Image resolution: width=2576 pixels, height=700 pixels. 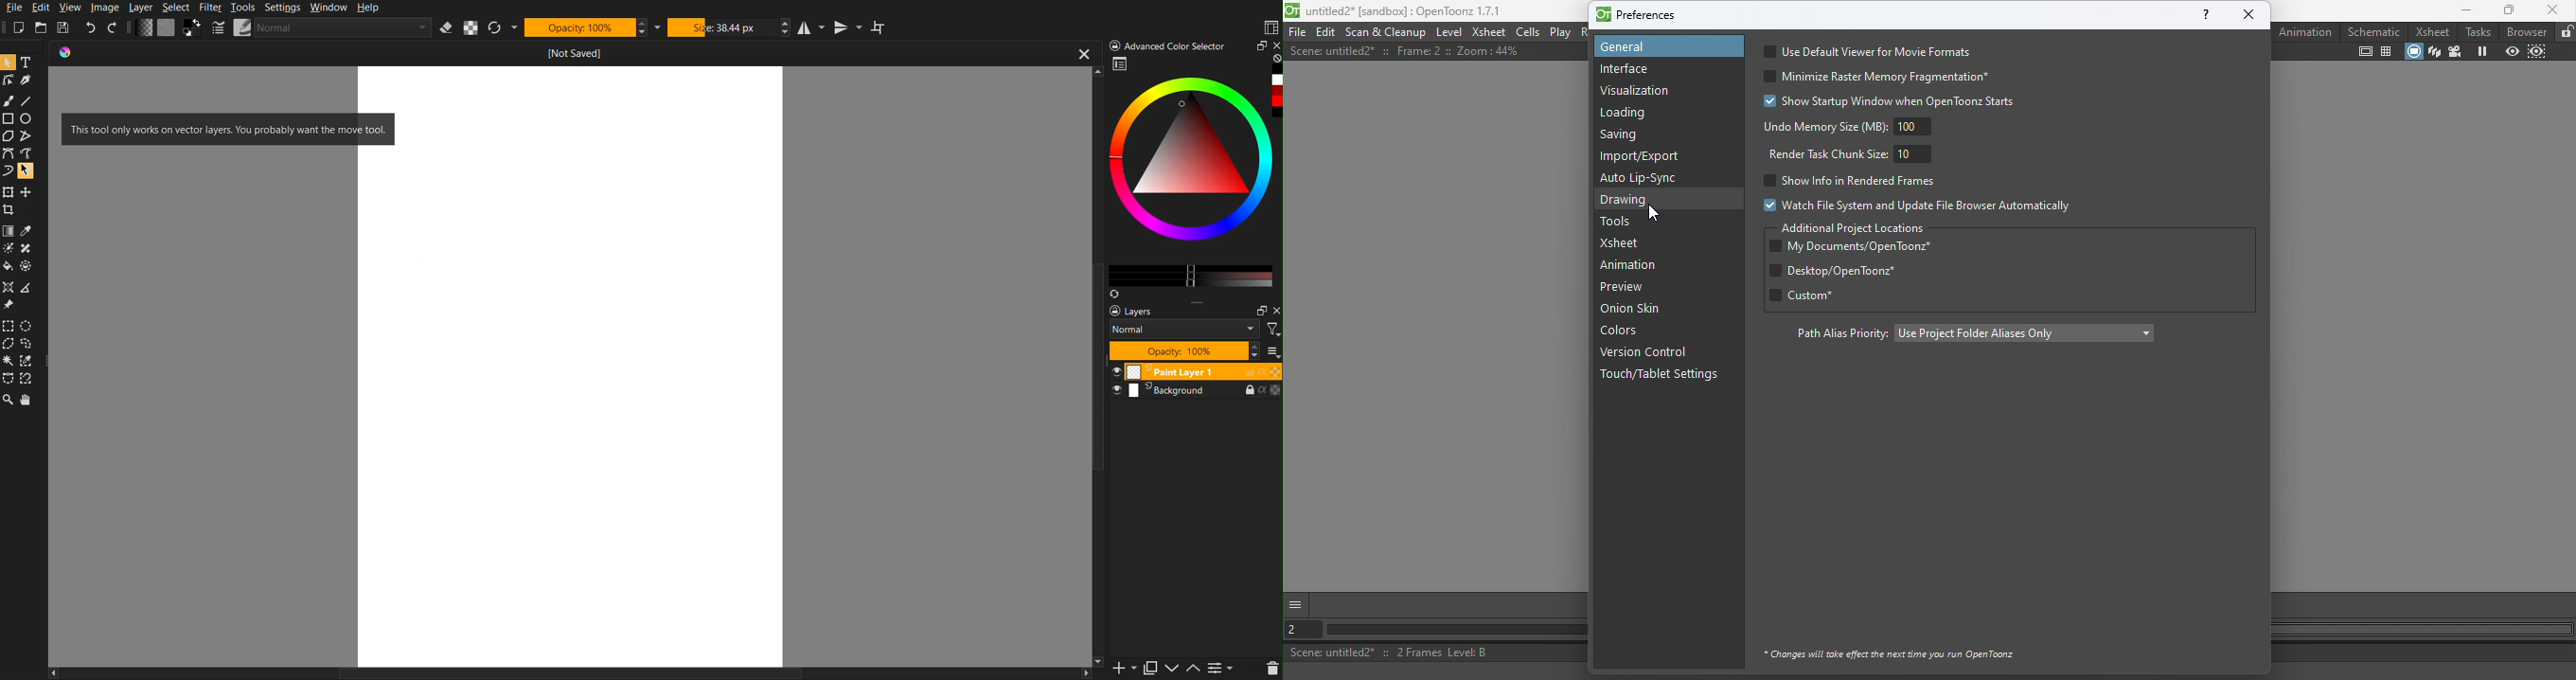 I want to click on Free shape selection tool, so click(x=31, y=343).